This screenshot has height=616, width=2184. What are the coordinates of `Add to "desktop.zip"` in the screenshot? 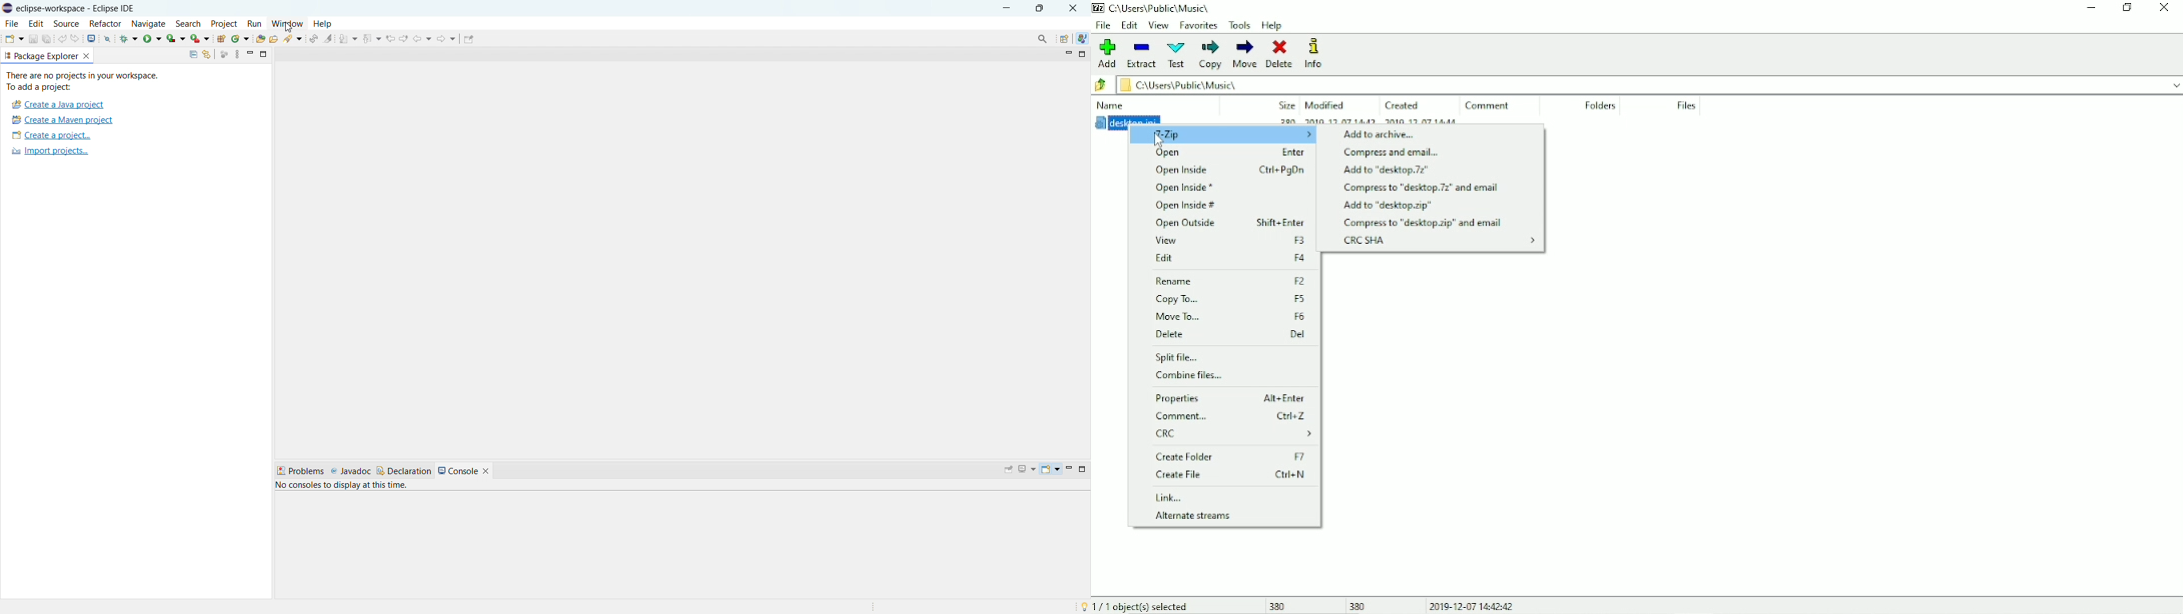 It's located at (1388, 206).